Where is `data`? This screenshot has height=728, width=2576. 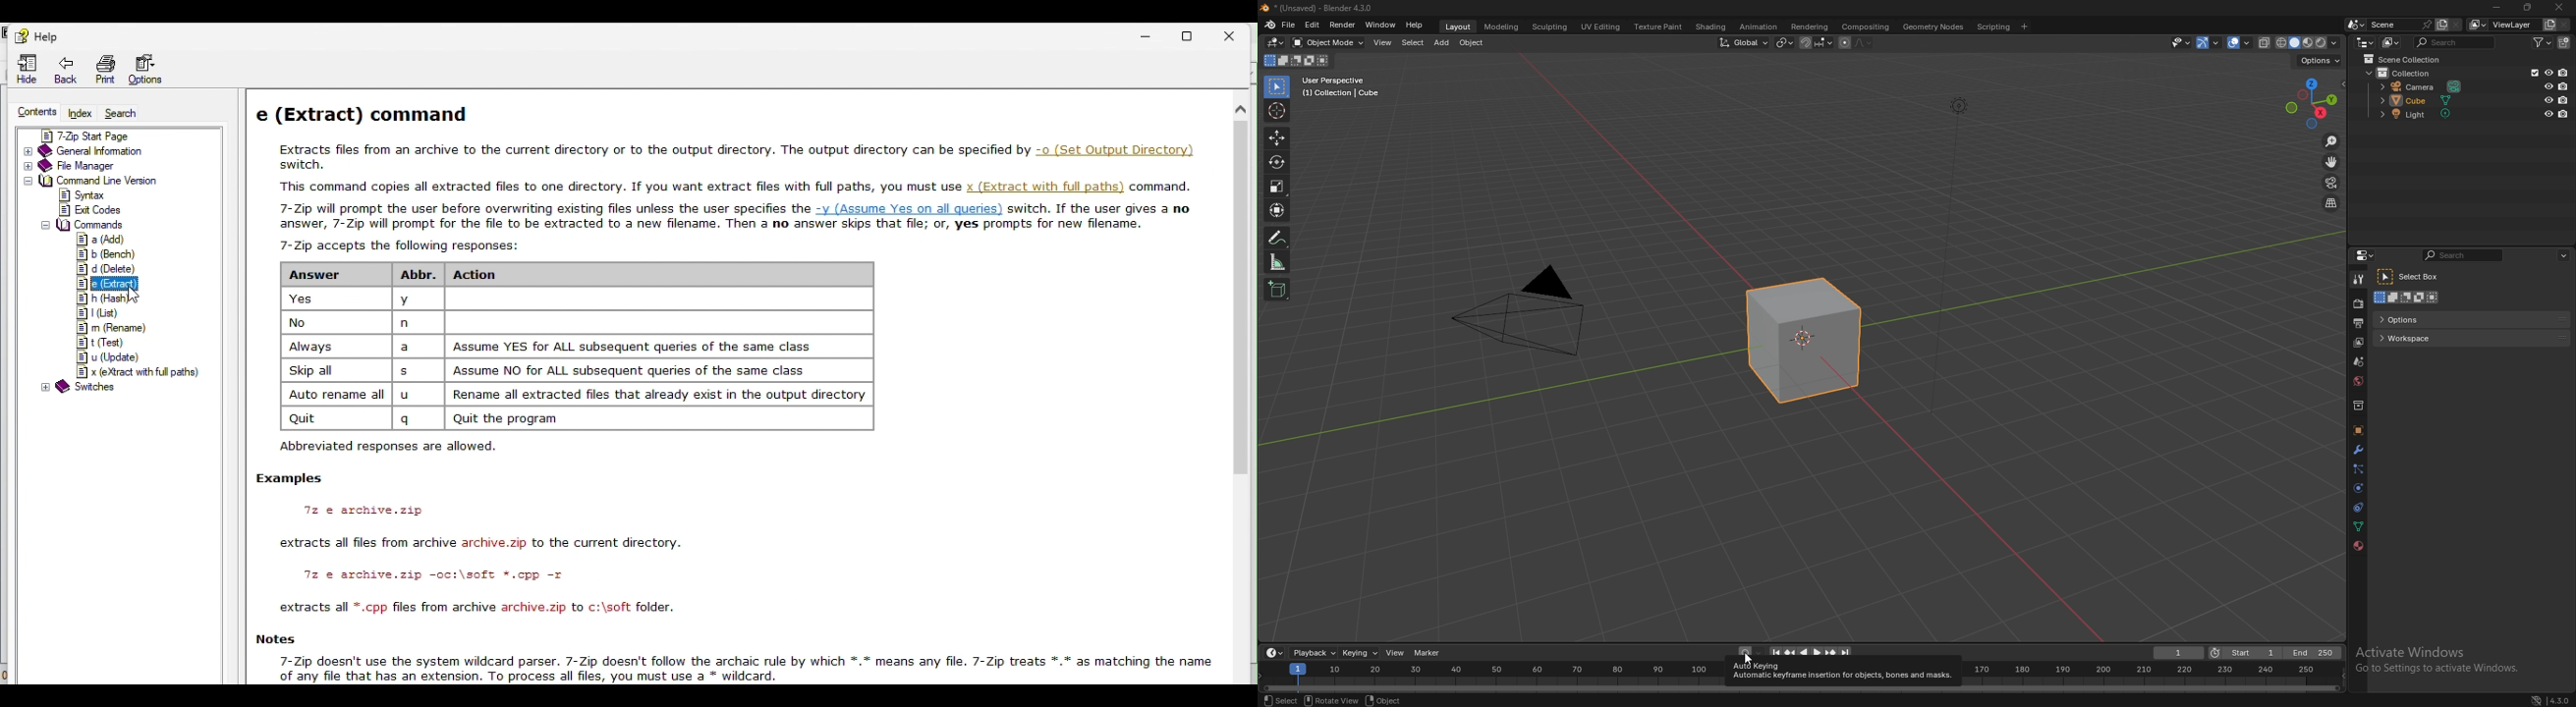
data is located at coordinates (2360, 525).